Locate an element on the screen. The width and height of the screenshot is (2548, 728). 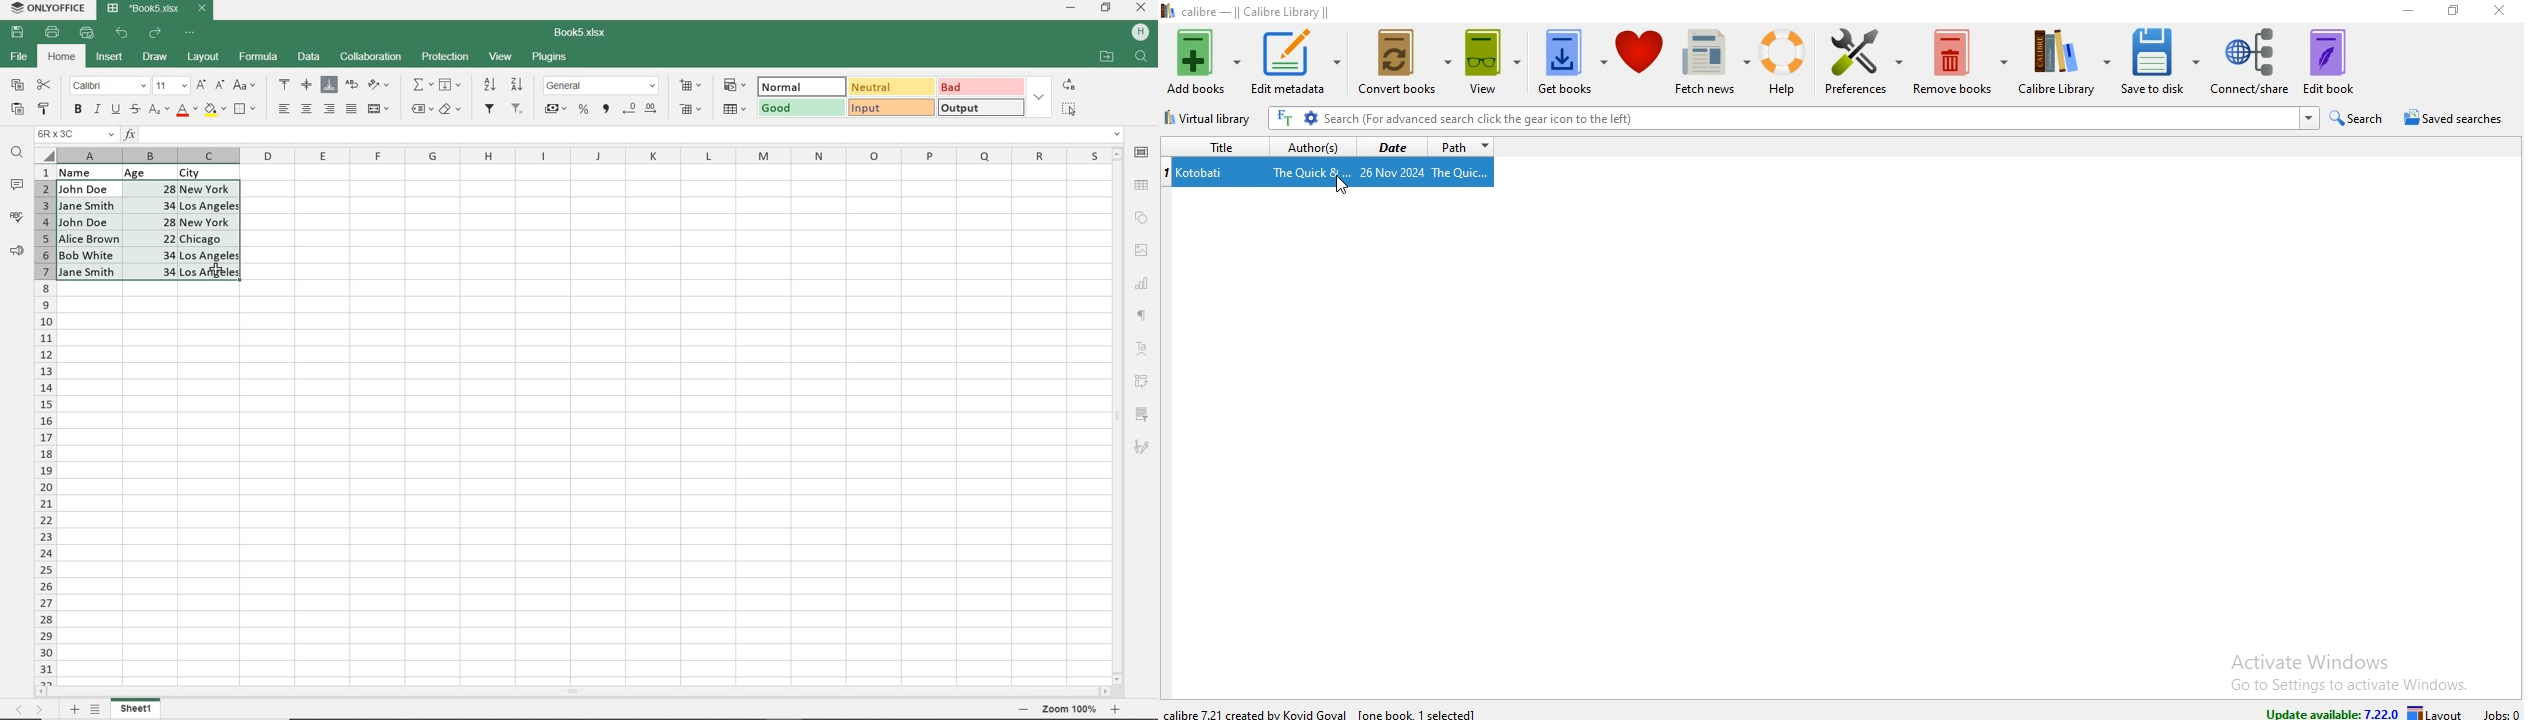
DATA is located at coordinates (159, 171).